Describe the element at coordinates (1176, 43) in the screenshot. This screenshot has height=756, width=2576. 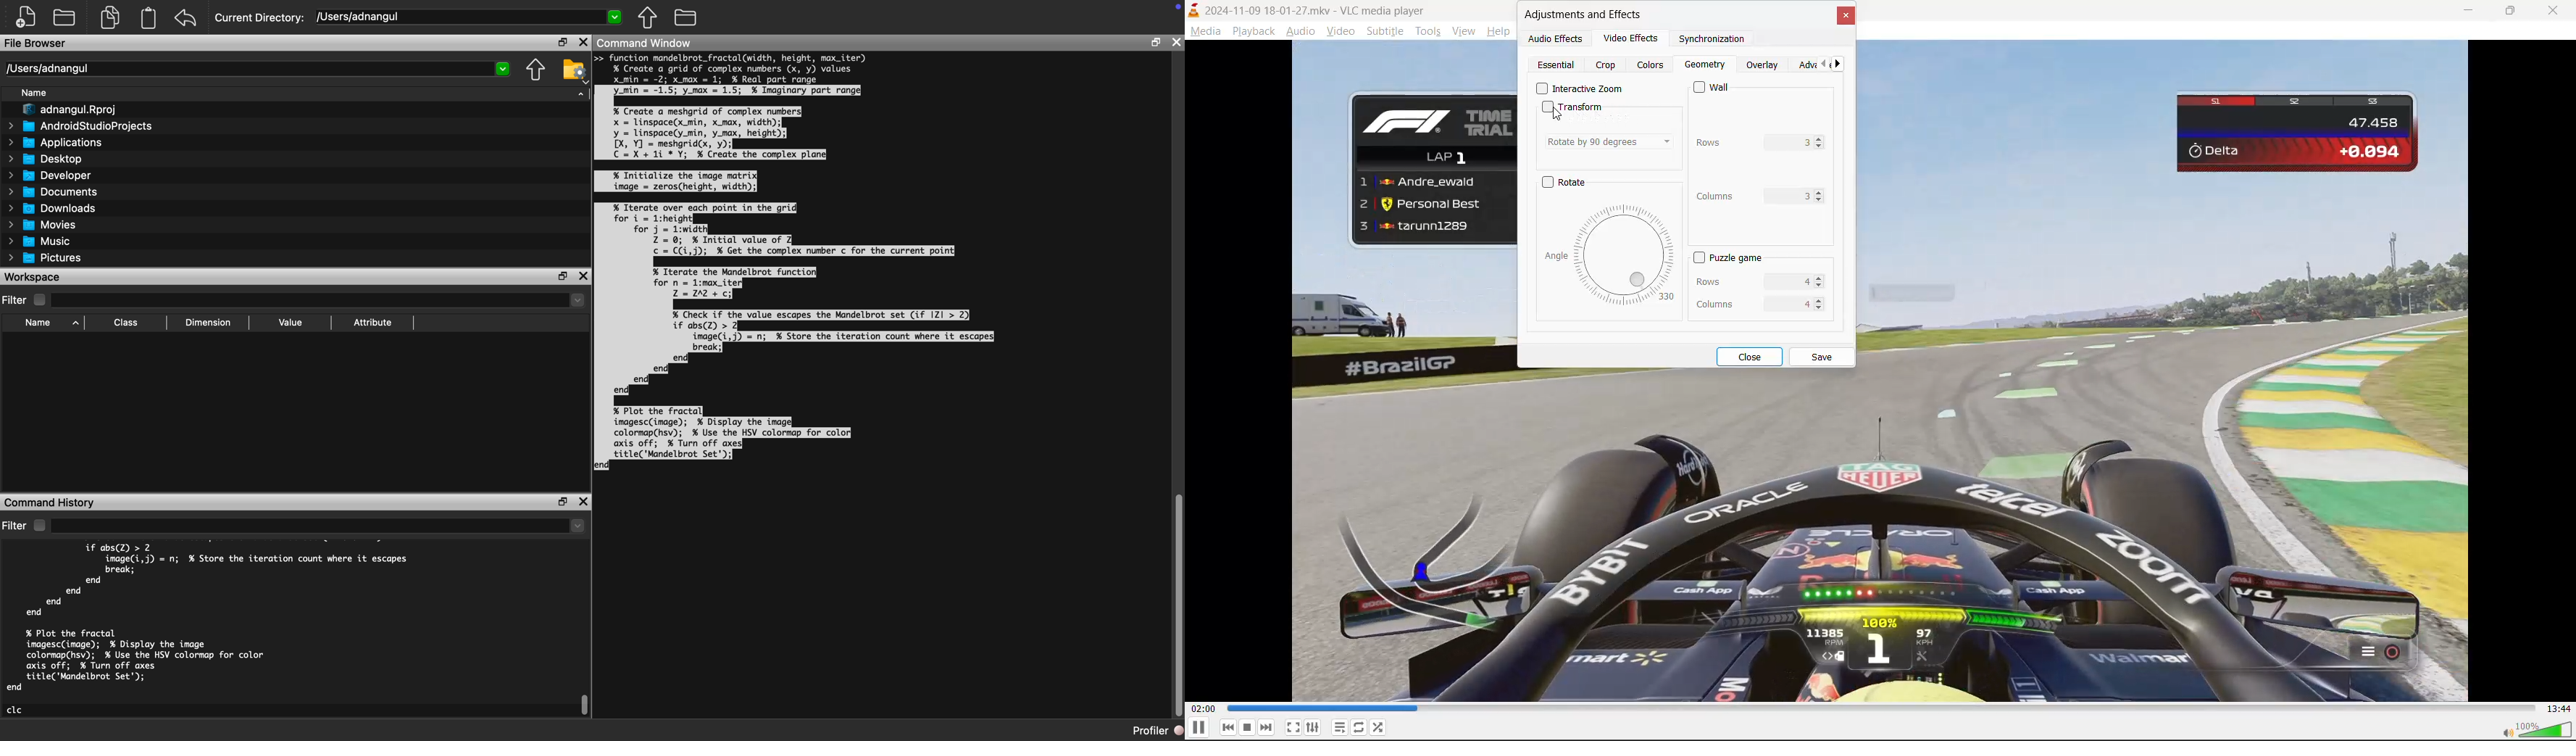
I see `Close ` at that location.